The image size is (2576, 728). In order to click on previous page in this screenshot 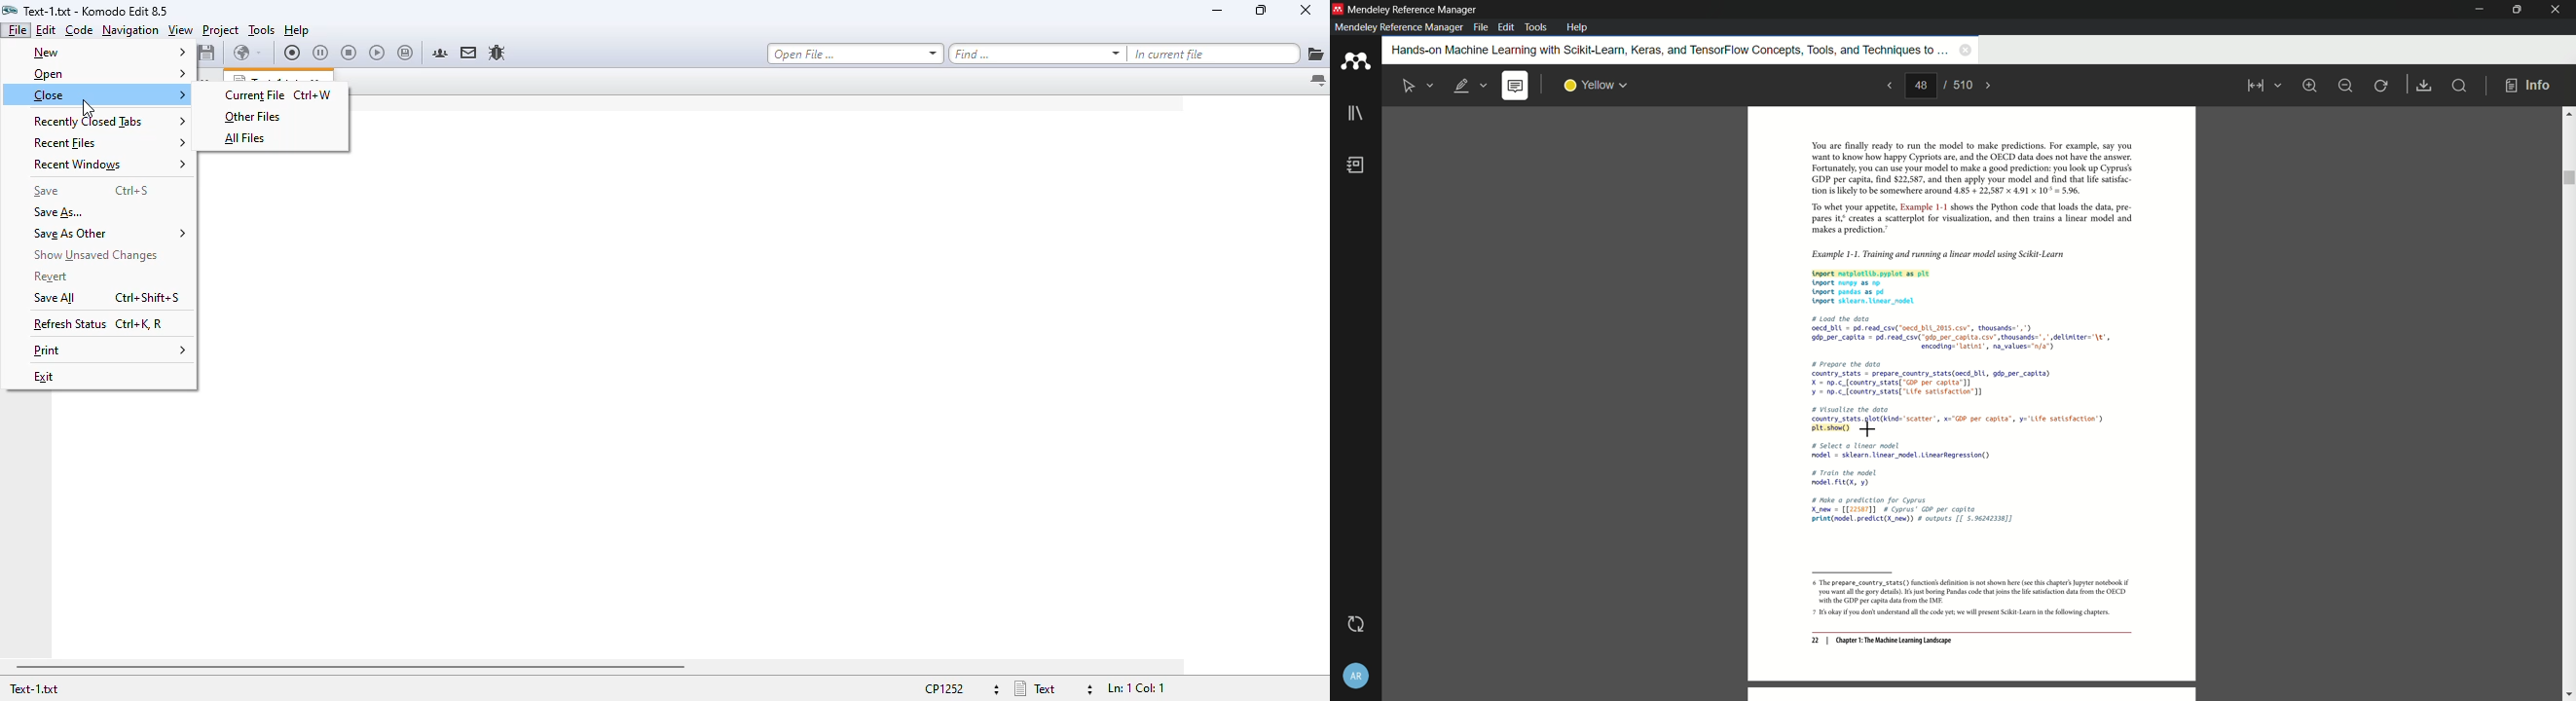, I will do `click(1888, 85)`.